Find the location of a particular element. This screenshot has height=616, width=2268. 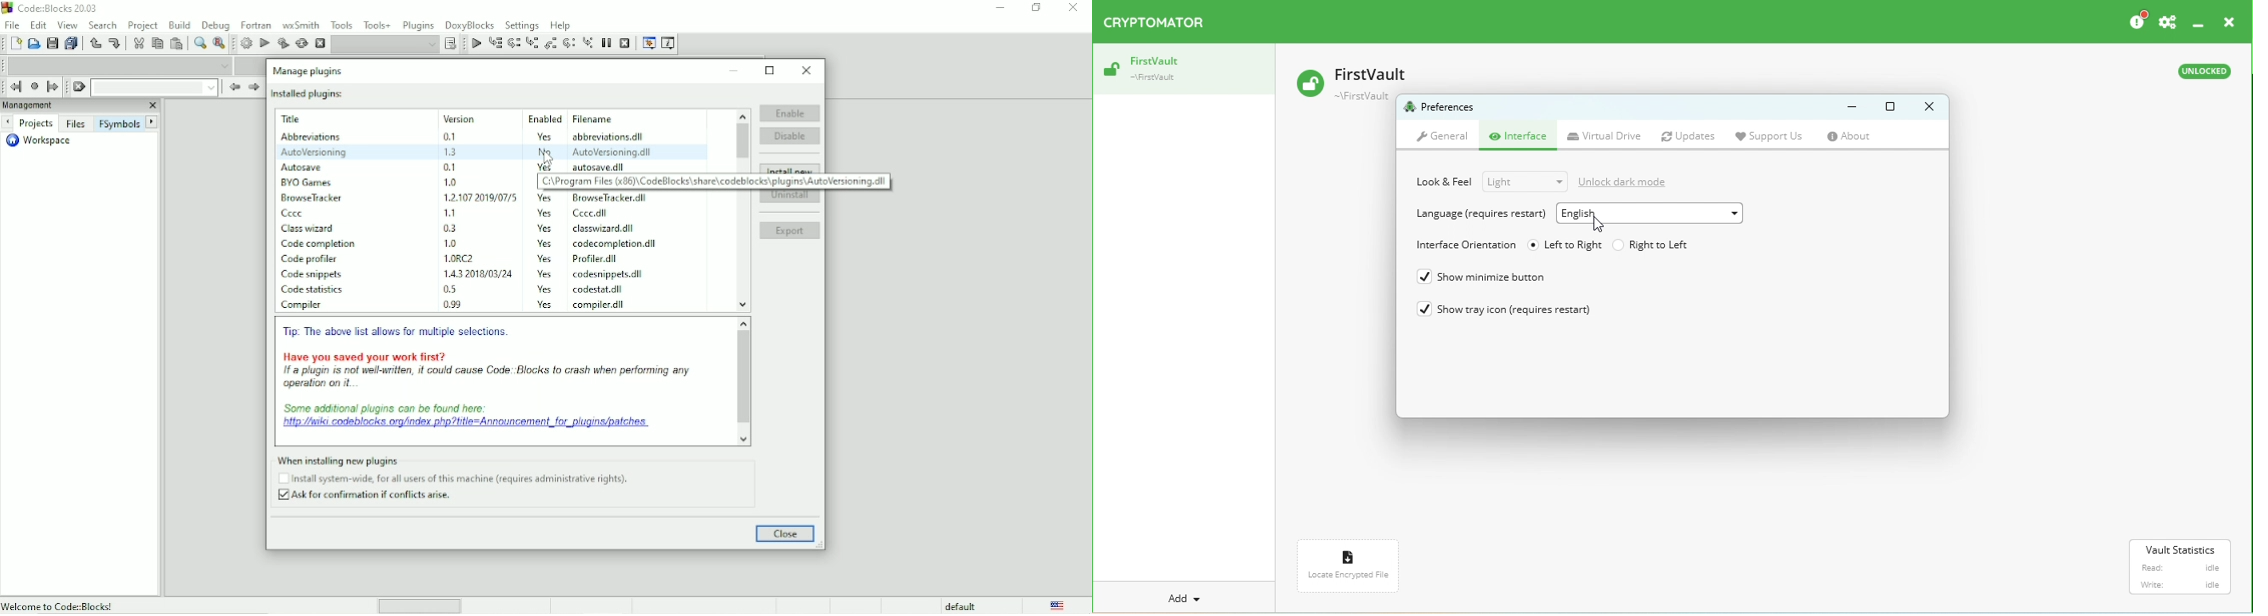

Vertical scrollbar is located at coordinates (743, 378).